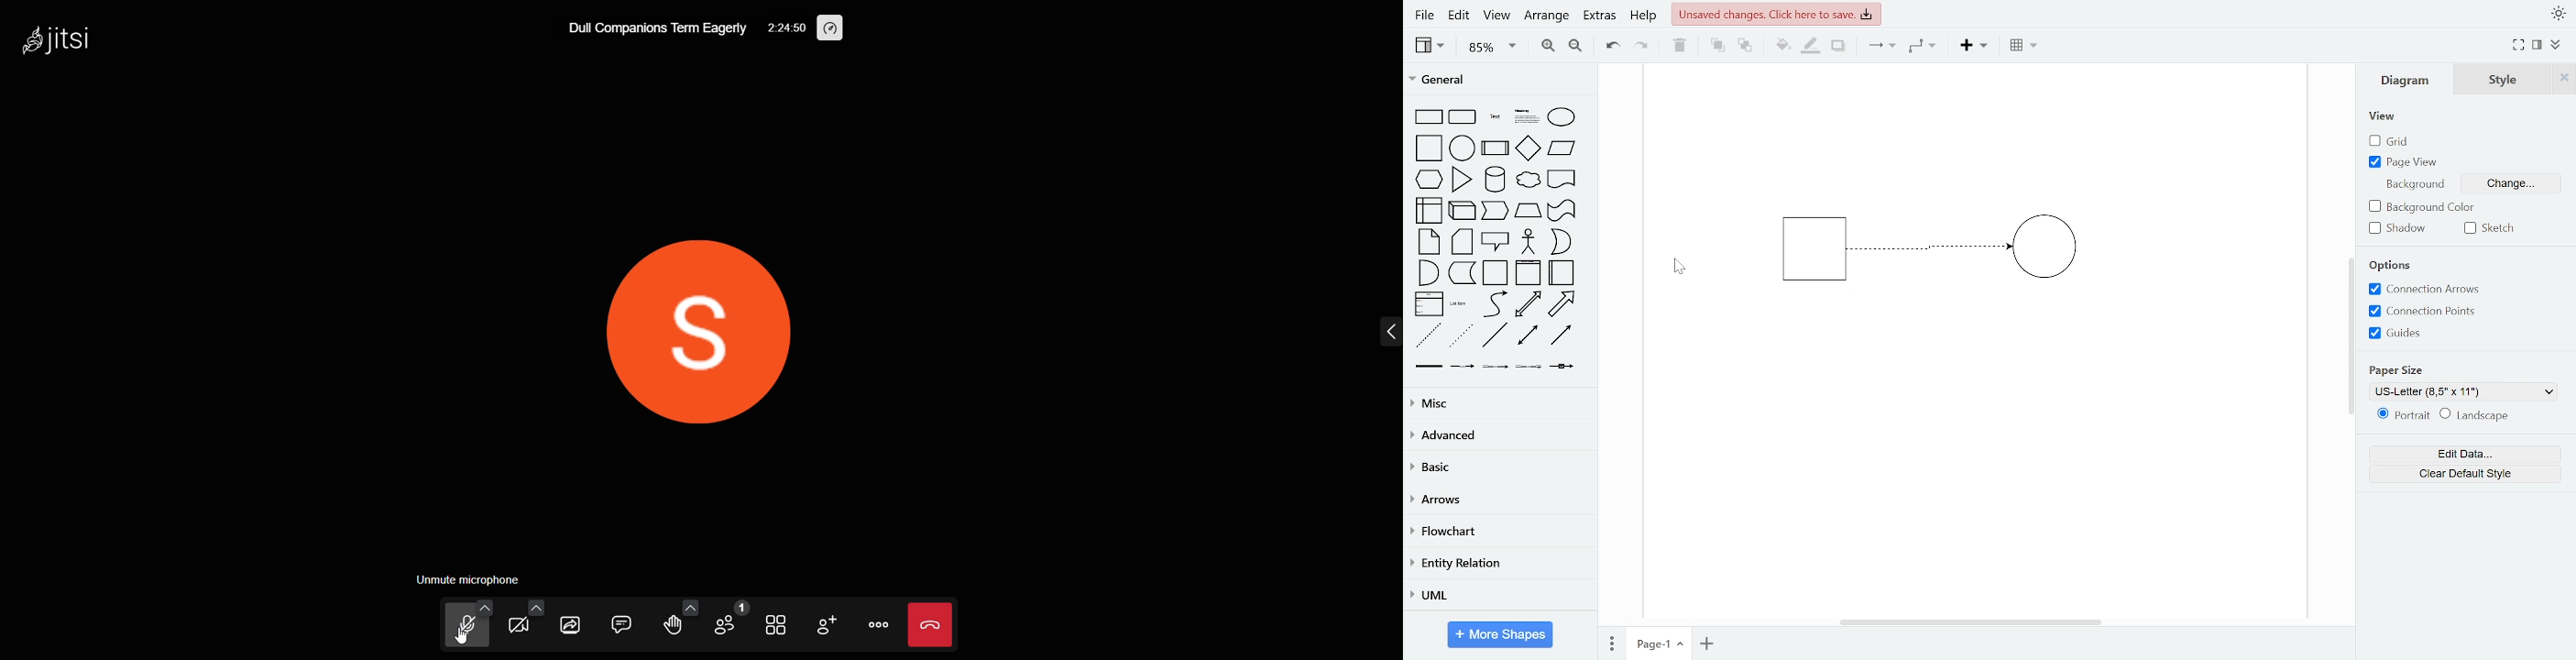  Describe the element at coordinates (1429, 304) in the screenshot. I see `list` at that location.